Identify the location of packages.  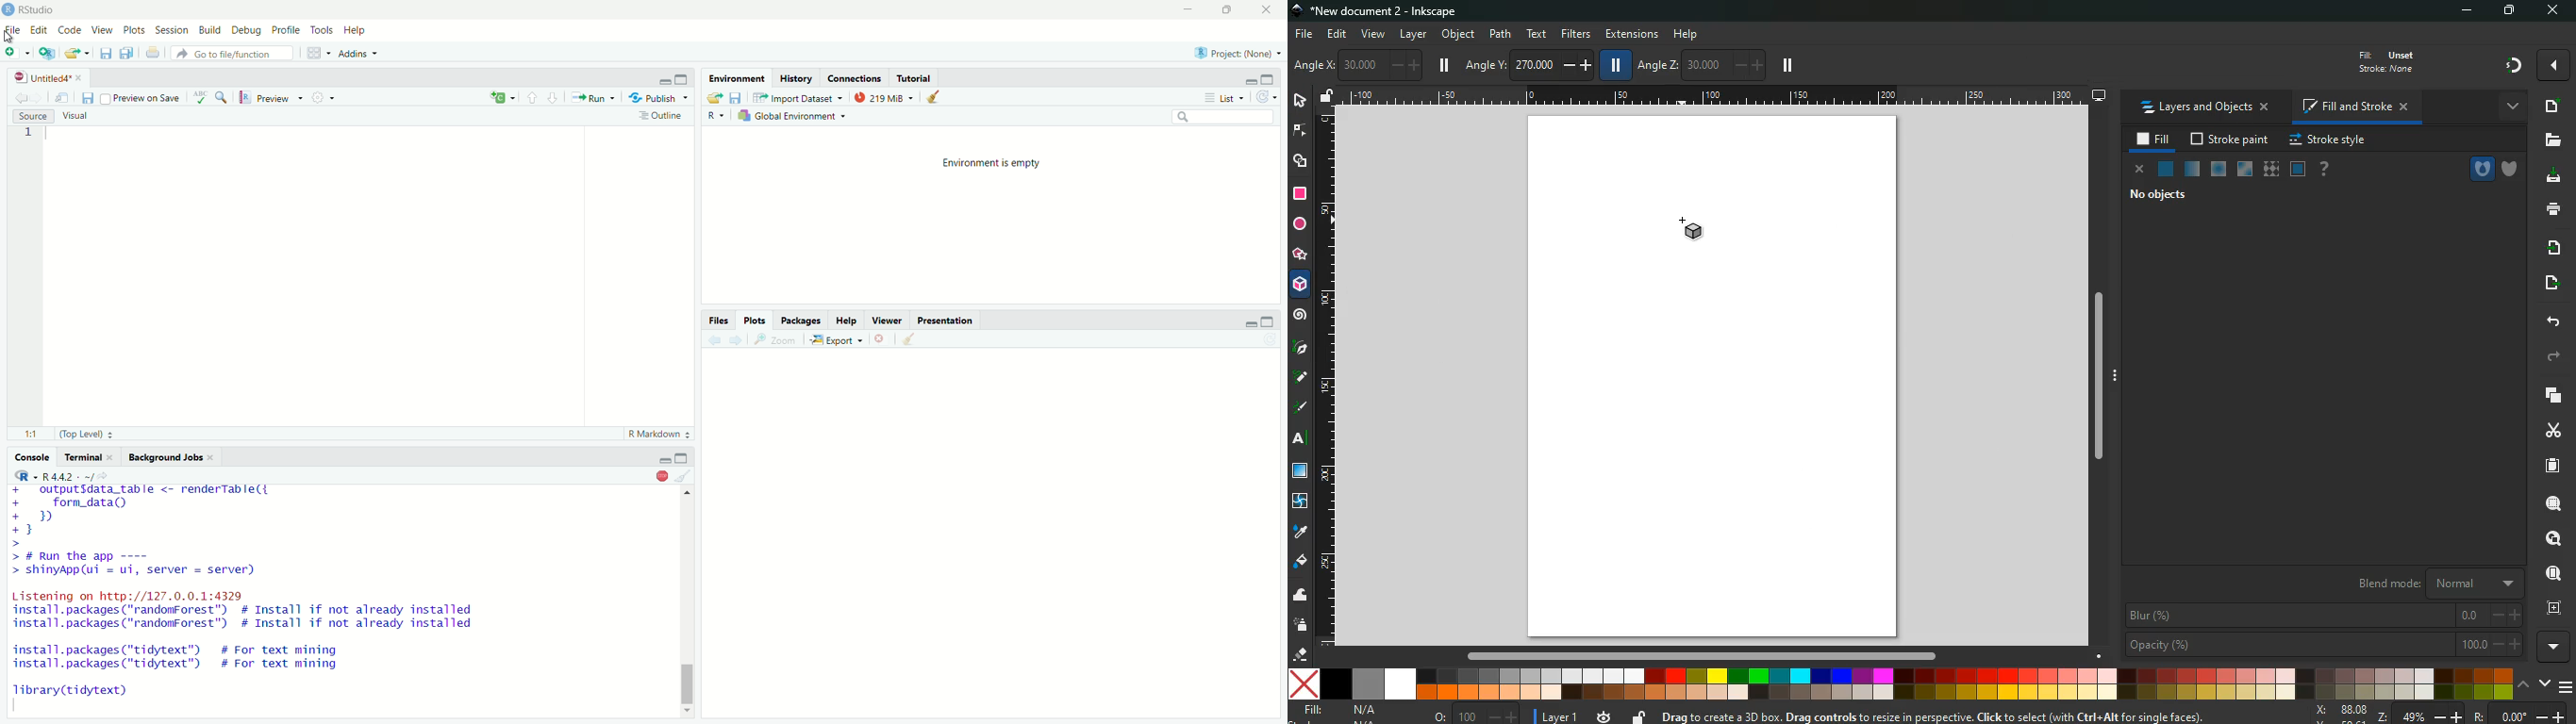
(802, 320).